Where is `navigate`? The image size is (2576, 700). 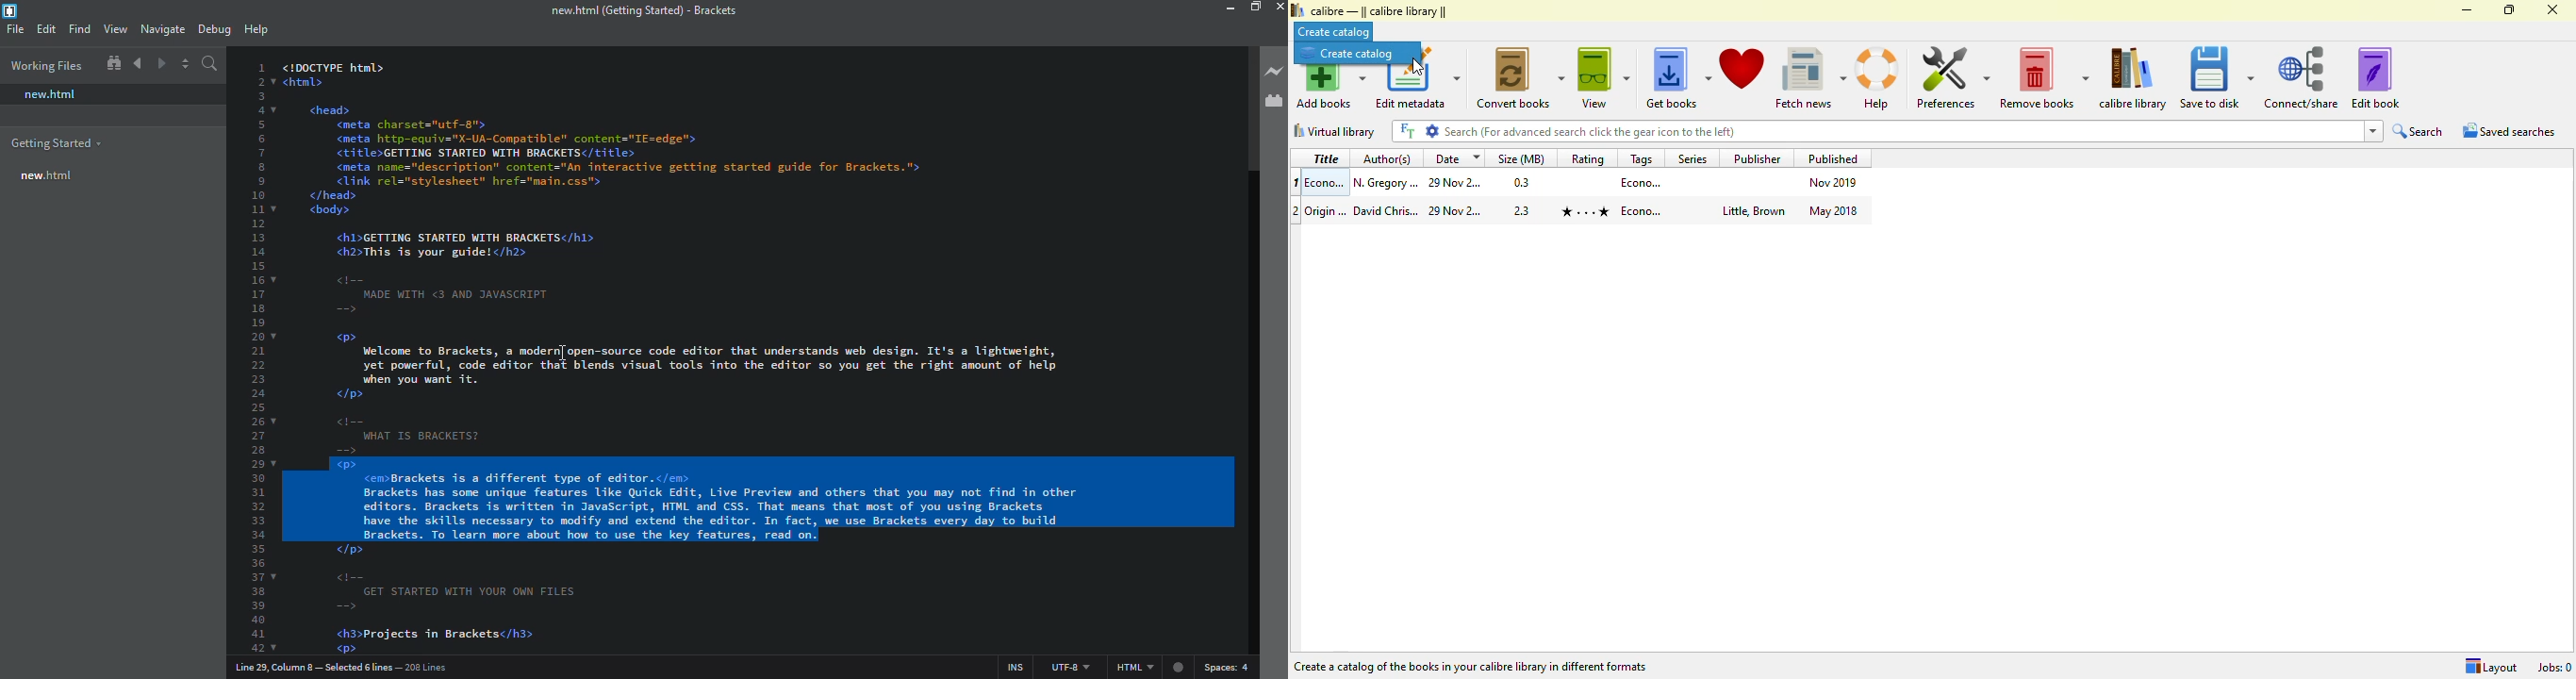
navigate is located at coordinates (164, 26).